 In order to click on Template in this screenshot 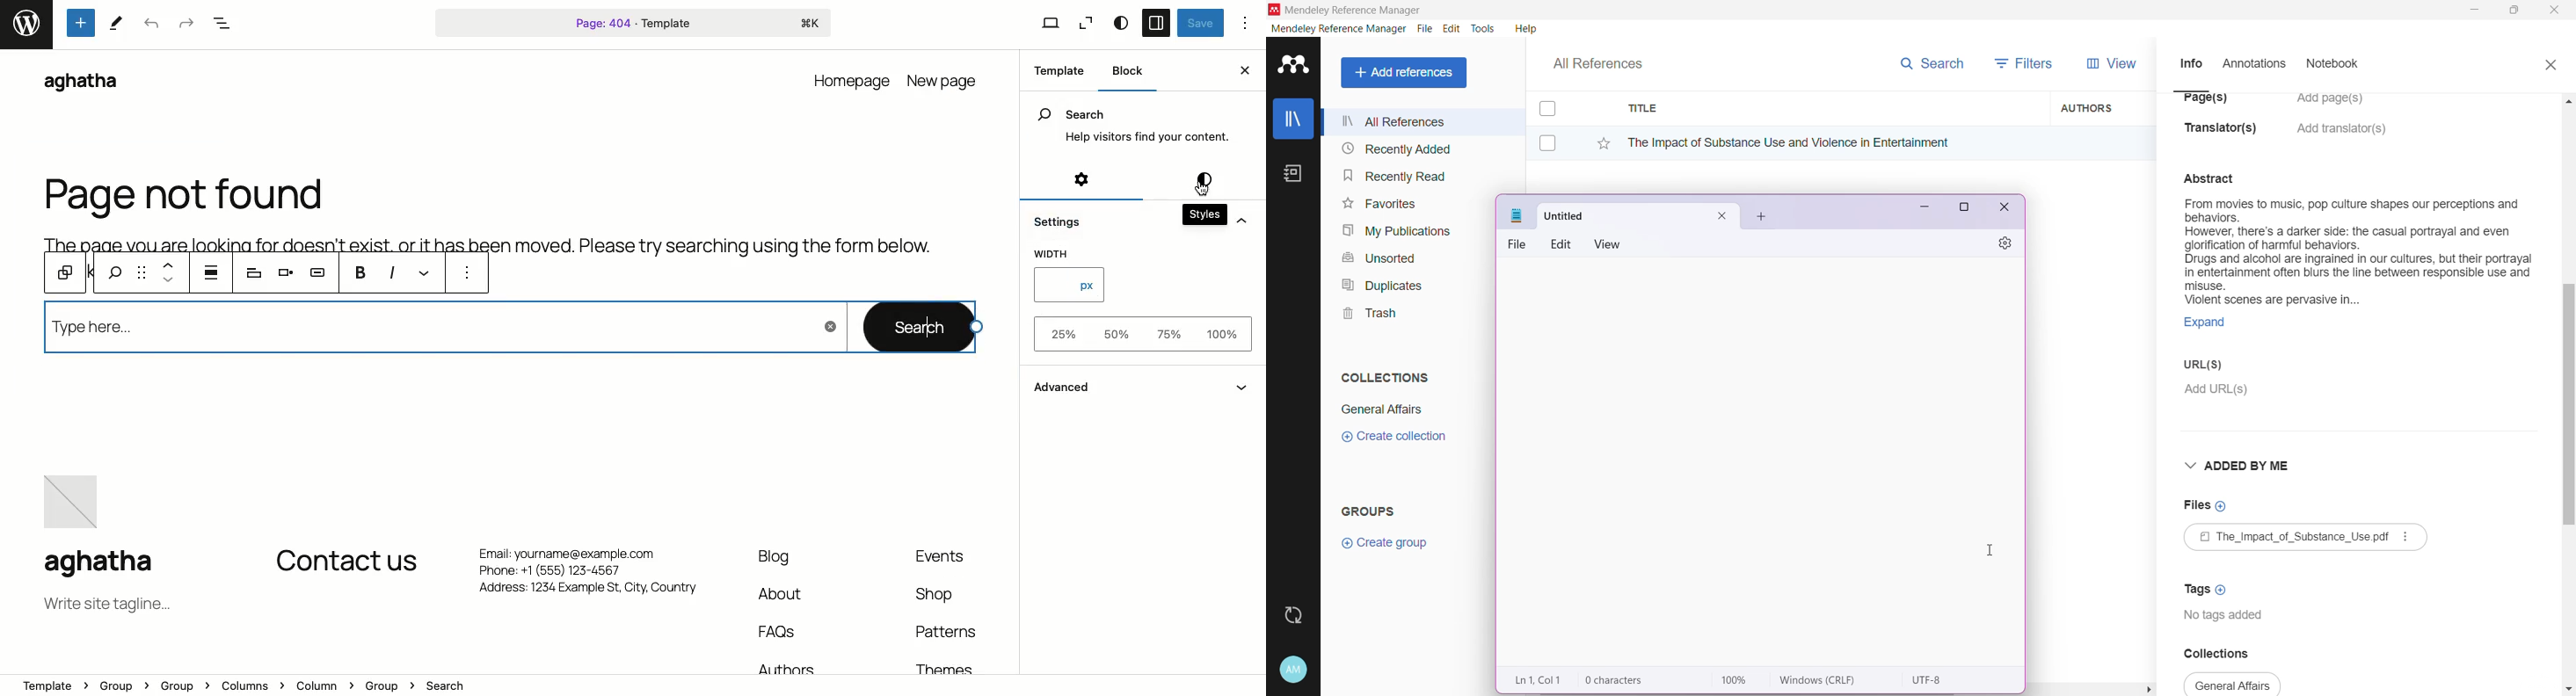, I will do `click(1054, 69)`.